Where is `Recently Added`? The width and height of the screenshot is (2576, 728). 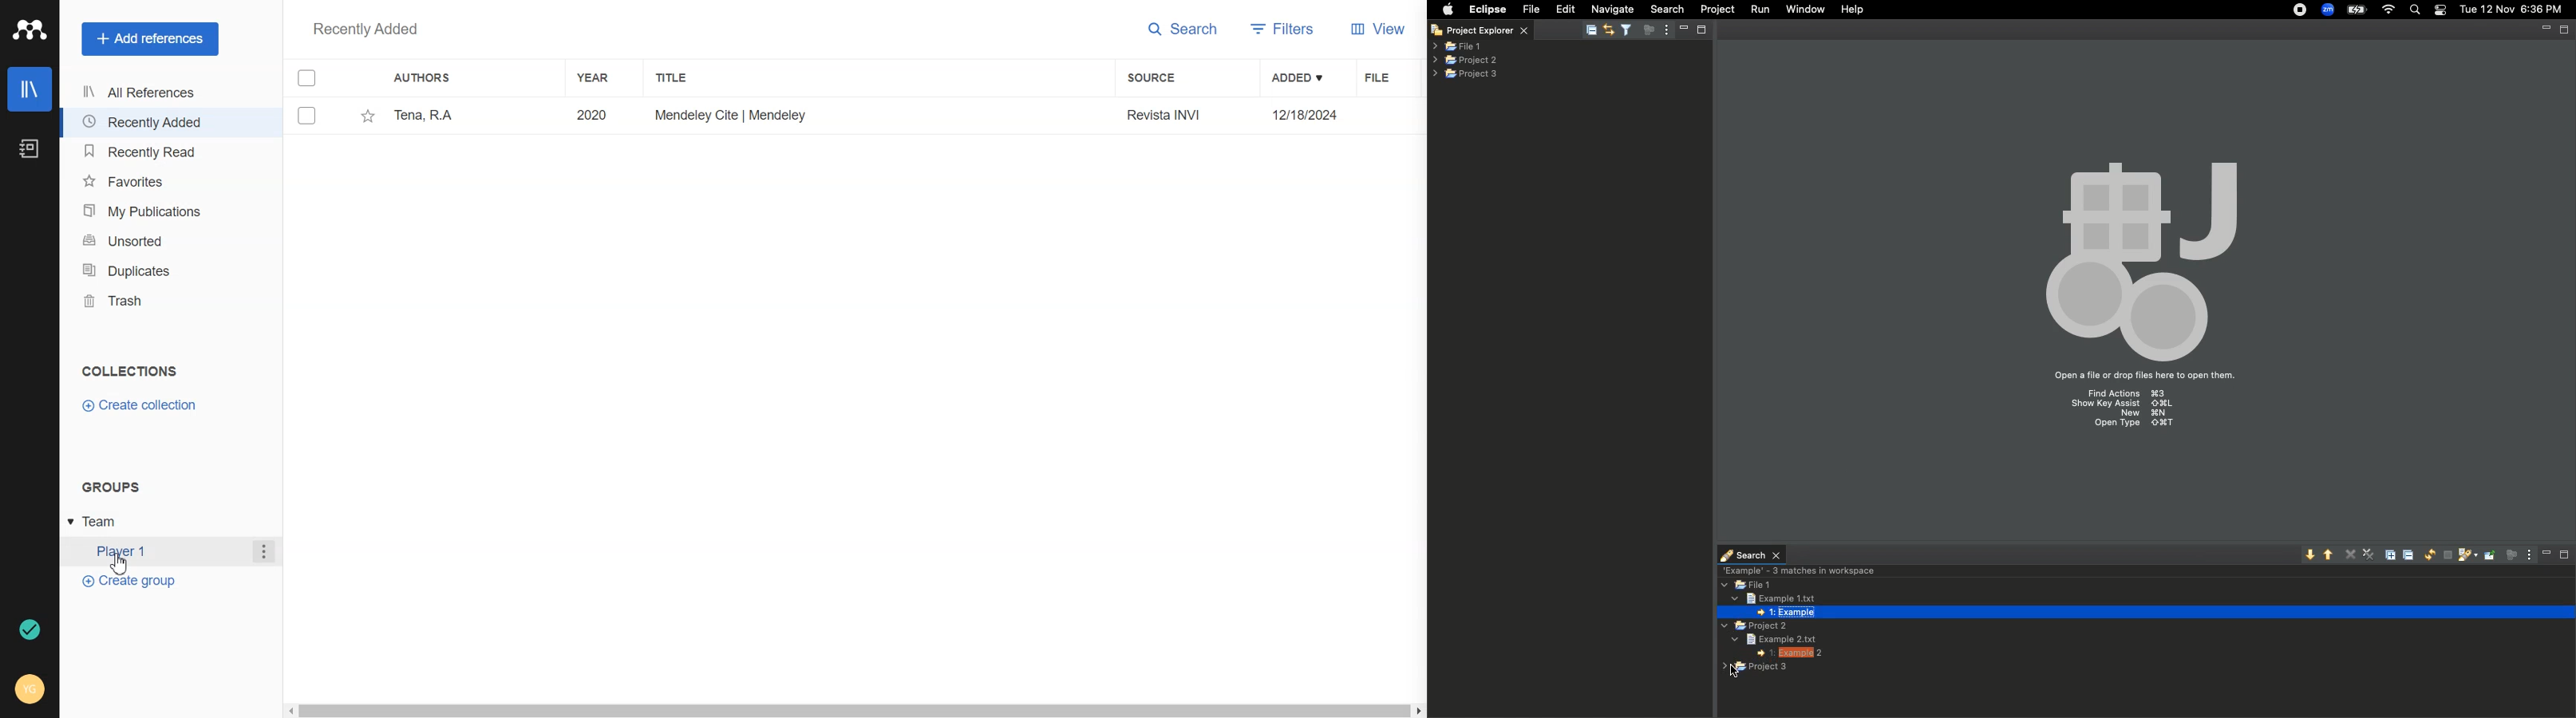 Recently Added is located at coordinates (150, 123).